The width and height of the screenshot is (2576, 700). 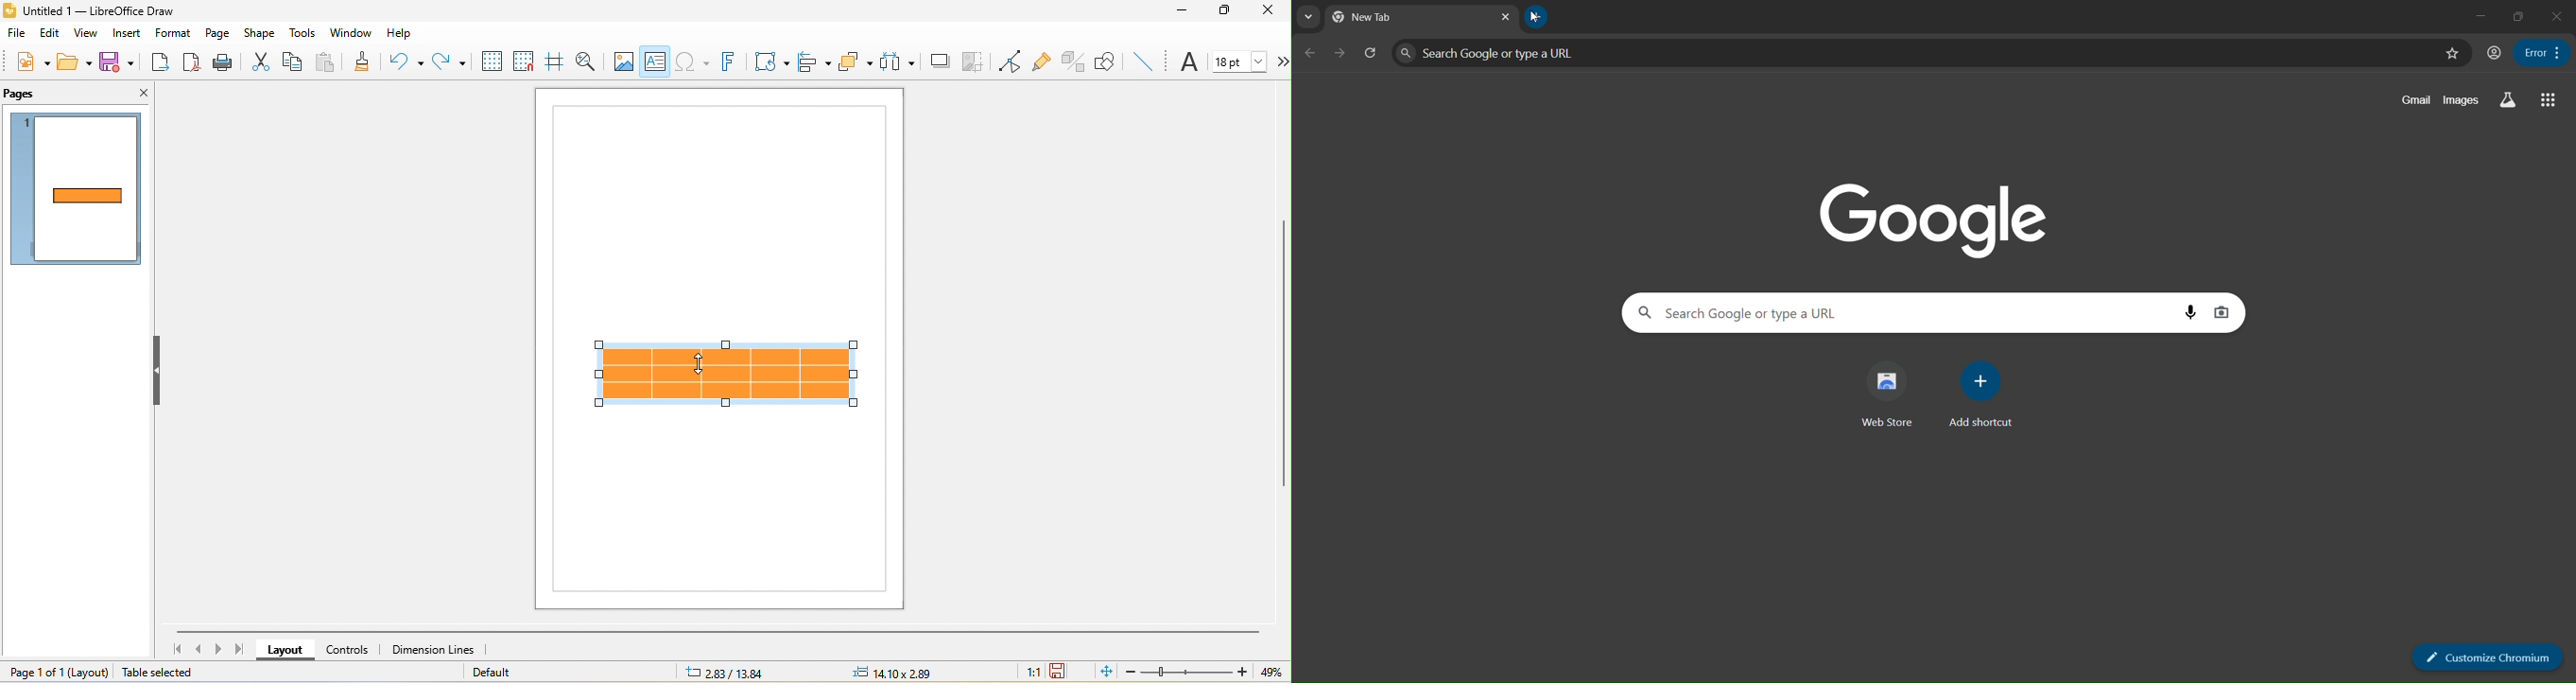 What do you see at coordinates (1184, 13) in the screenshot?
I see `minimize` at bounding box center [1184, 13].